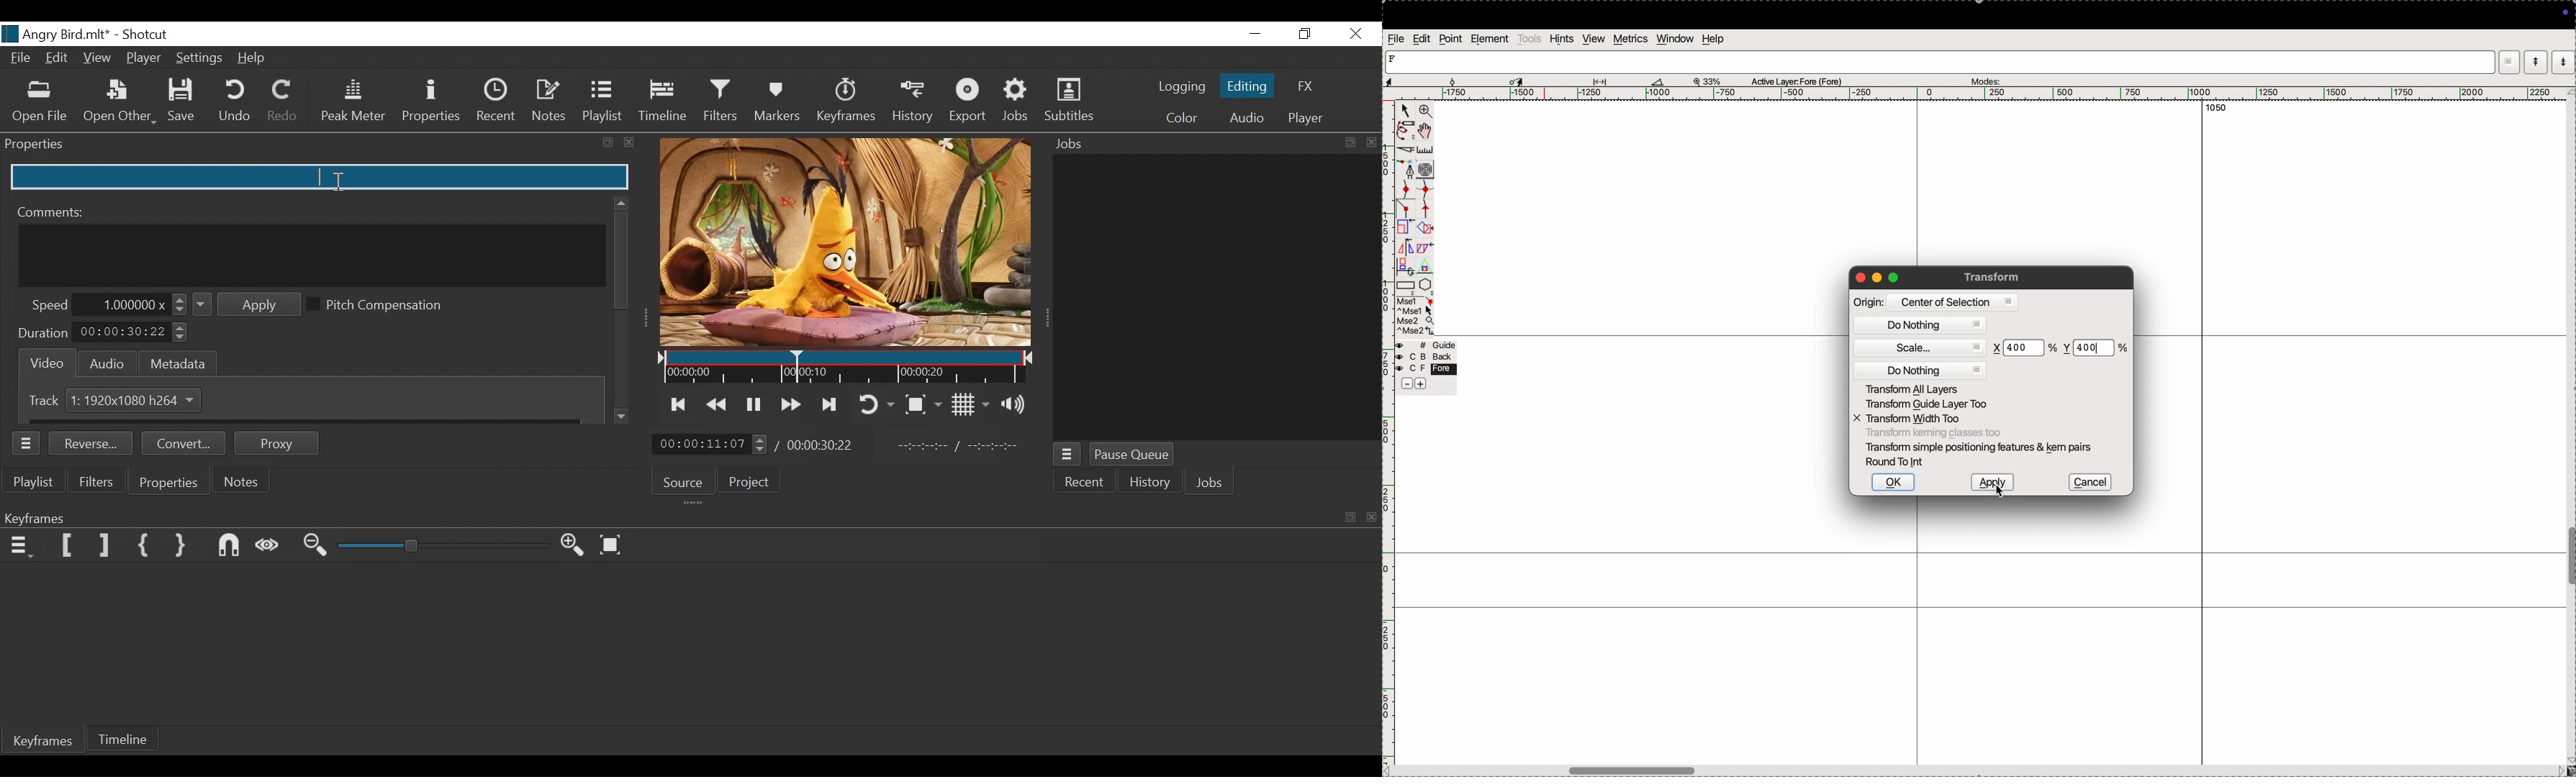 The height and width of the screenshot is (784, 2576). Describe the element at coordinates (1394, 58) in the screenshot. I see `letter F` at that location.